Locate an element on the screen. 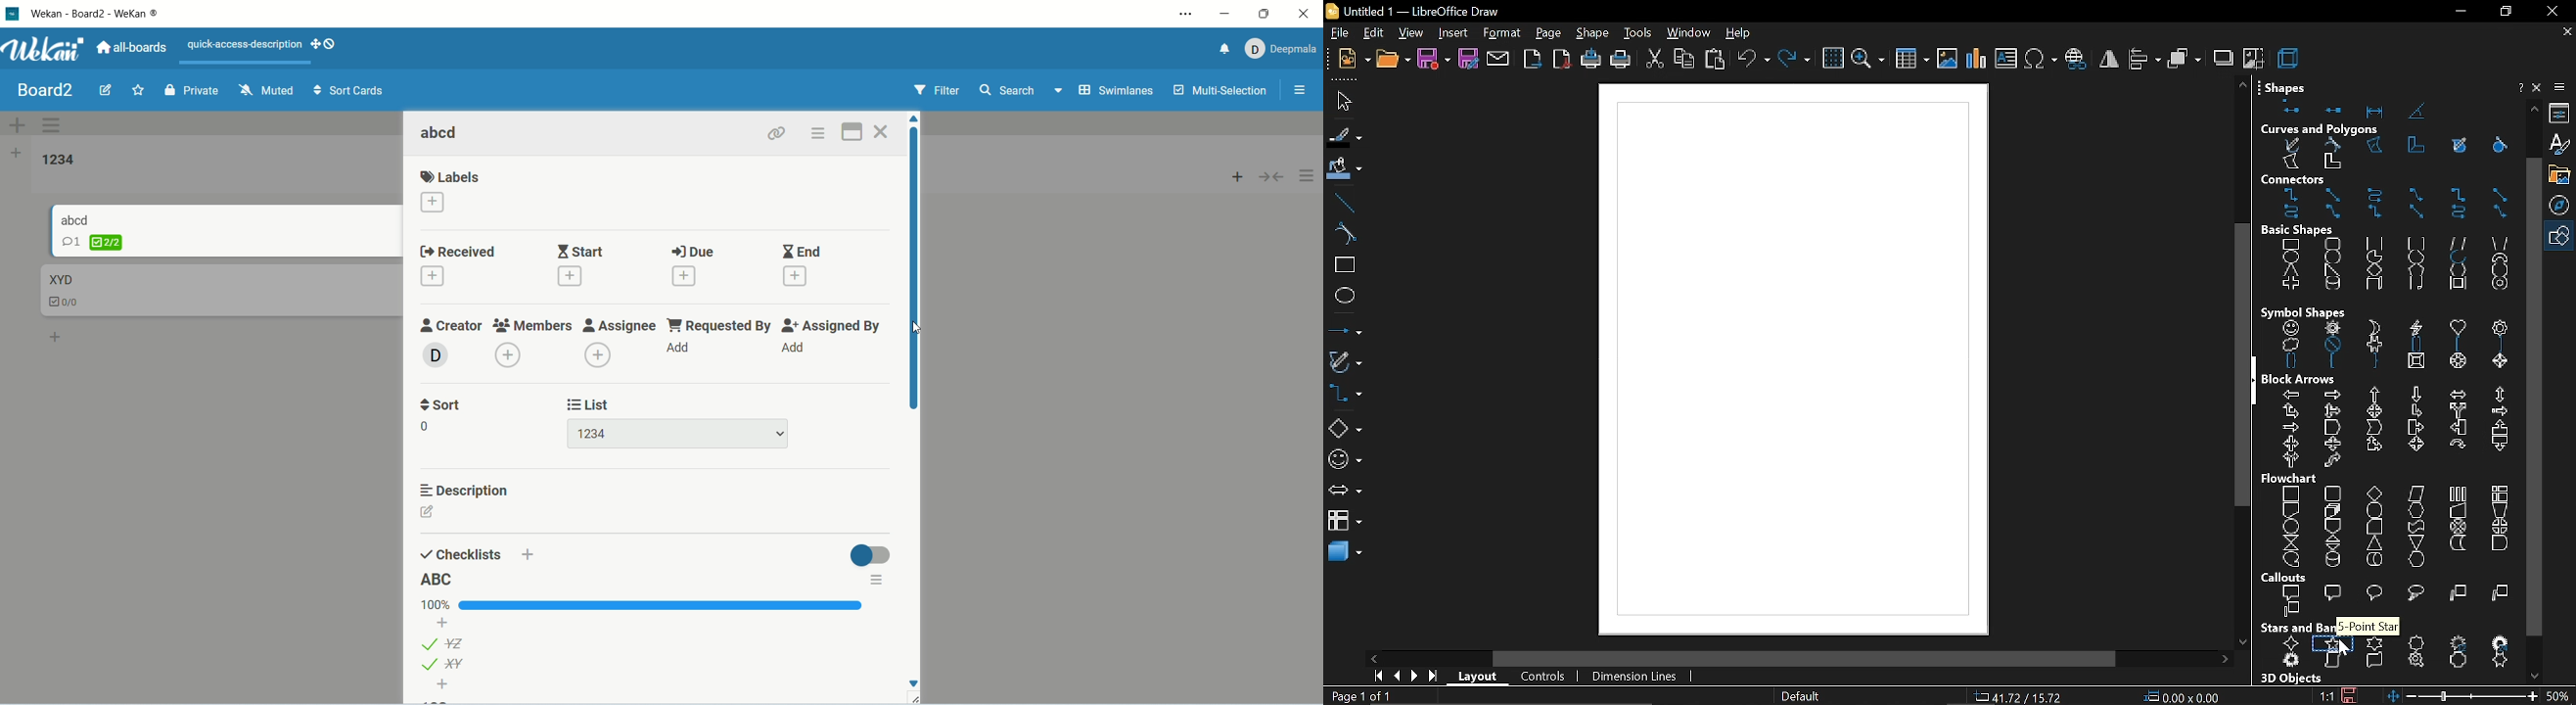  copy is located at coordinates (1683, 60).